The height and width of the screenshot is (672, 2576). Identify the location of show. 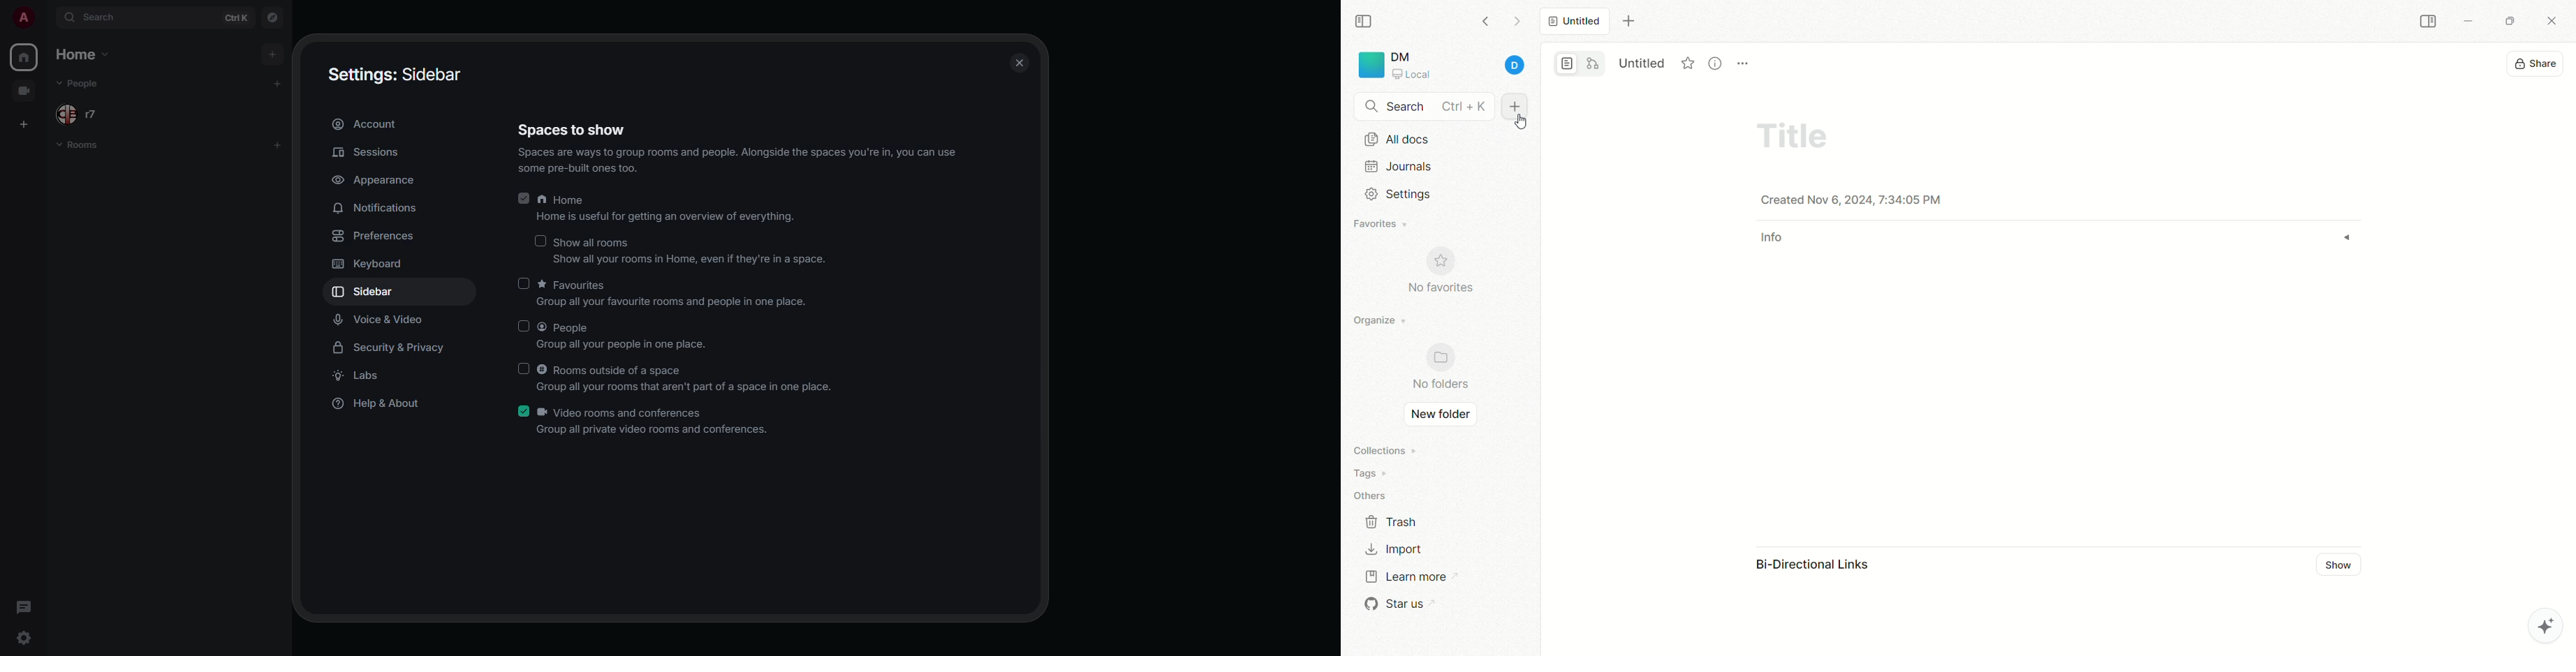
(2343, 566).